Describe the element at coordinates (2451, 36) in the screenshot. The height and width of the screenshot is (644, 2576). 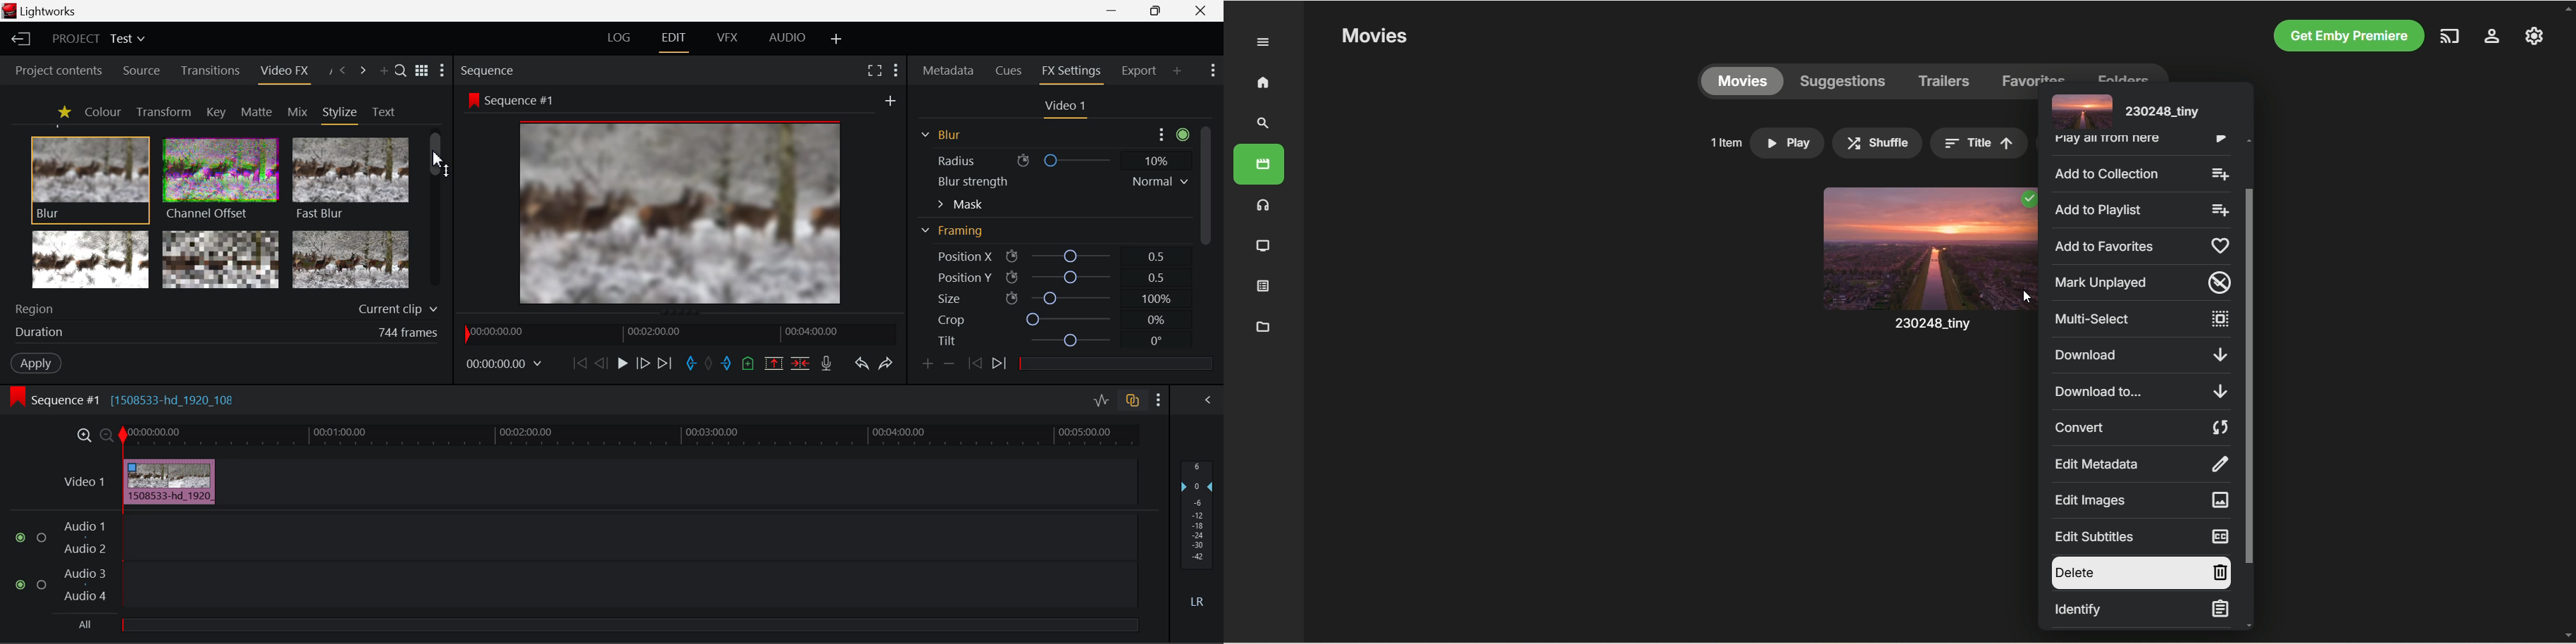
I see `play on another device` at that location.